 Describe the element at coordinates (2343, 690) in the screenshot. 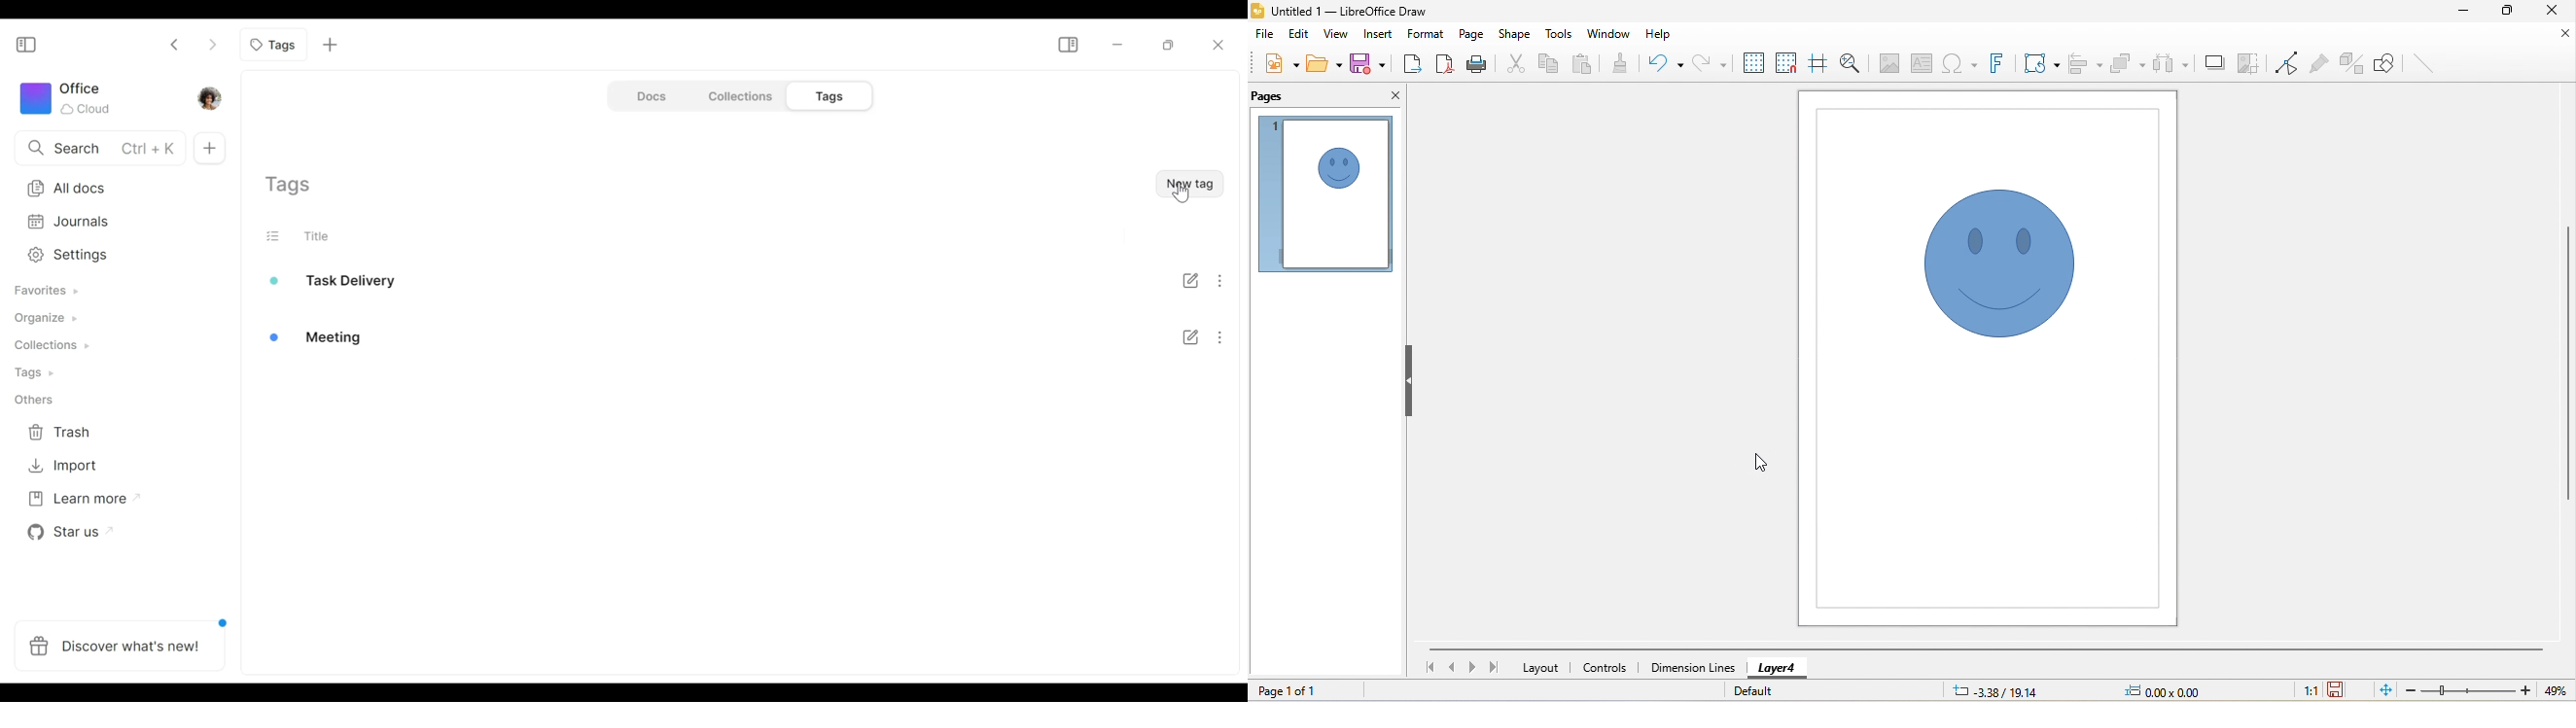

I see `the document has not been modified since the last save ` at that location.